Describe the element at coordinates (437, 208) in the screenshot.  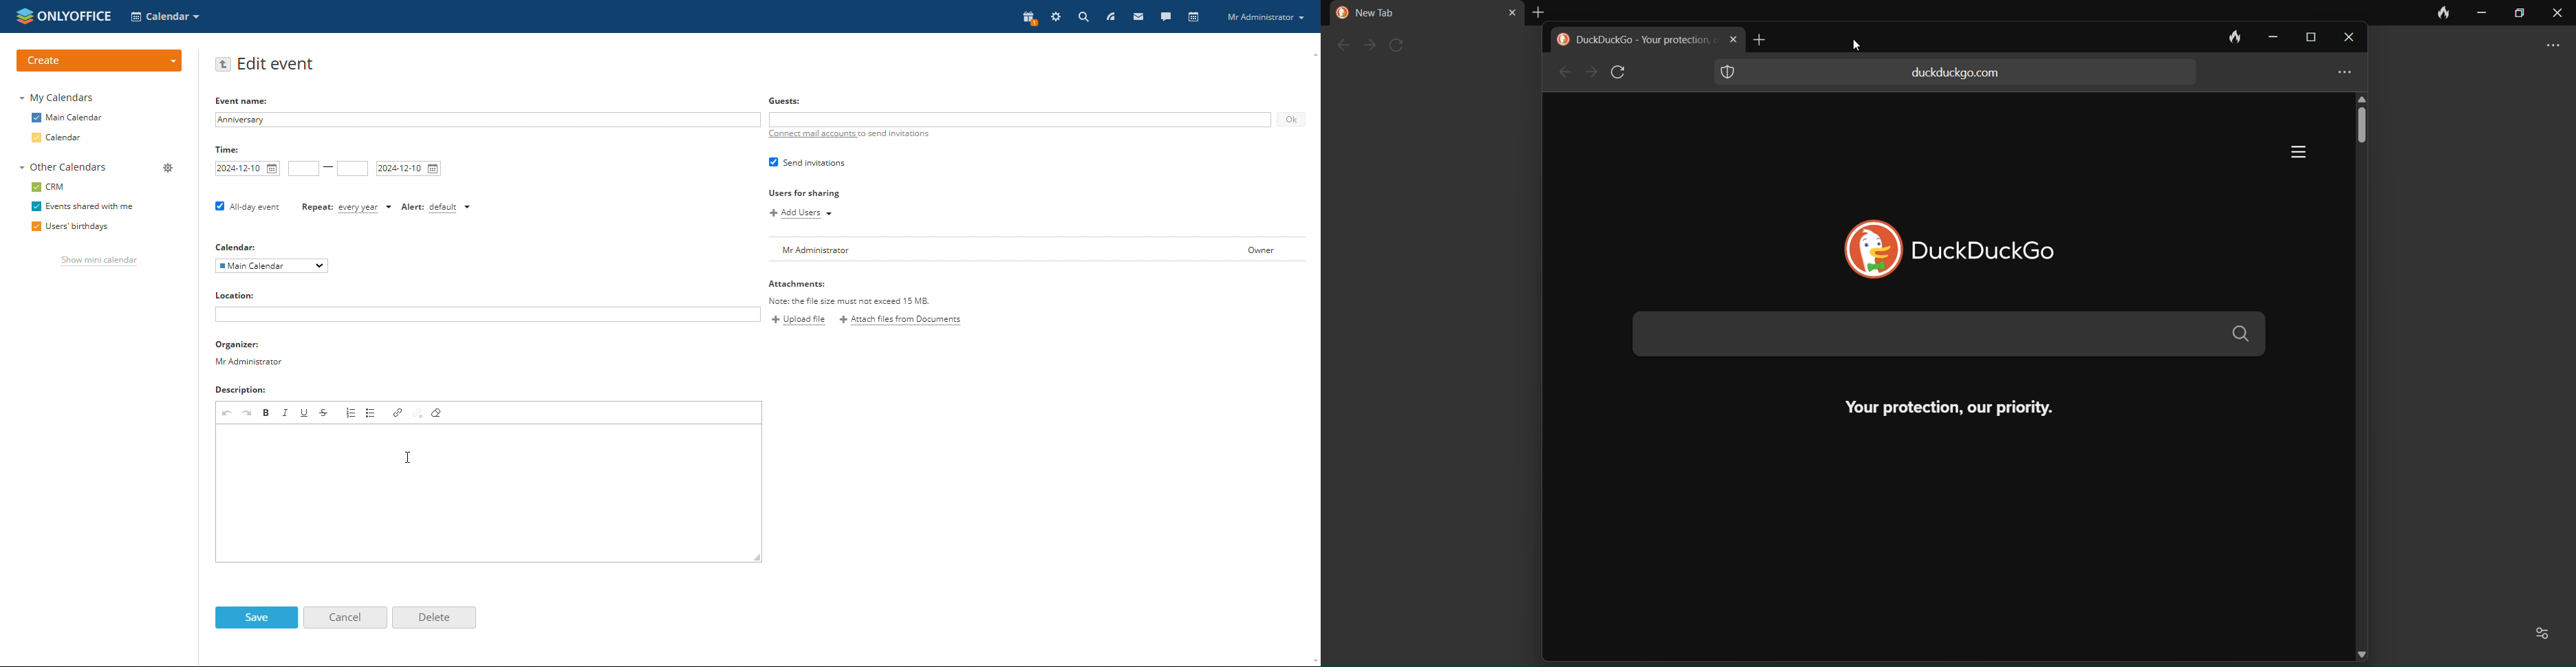
I see `set alert` at that location.